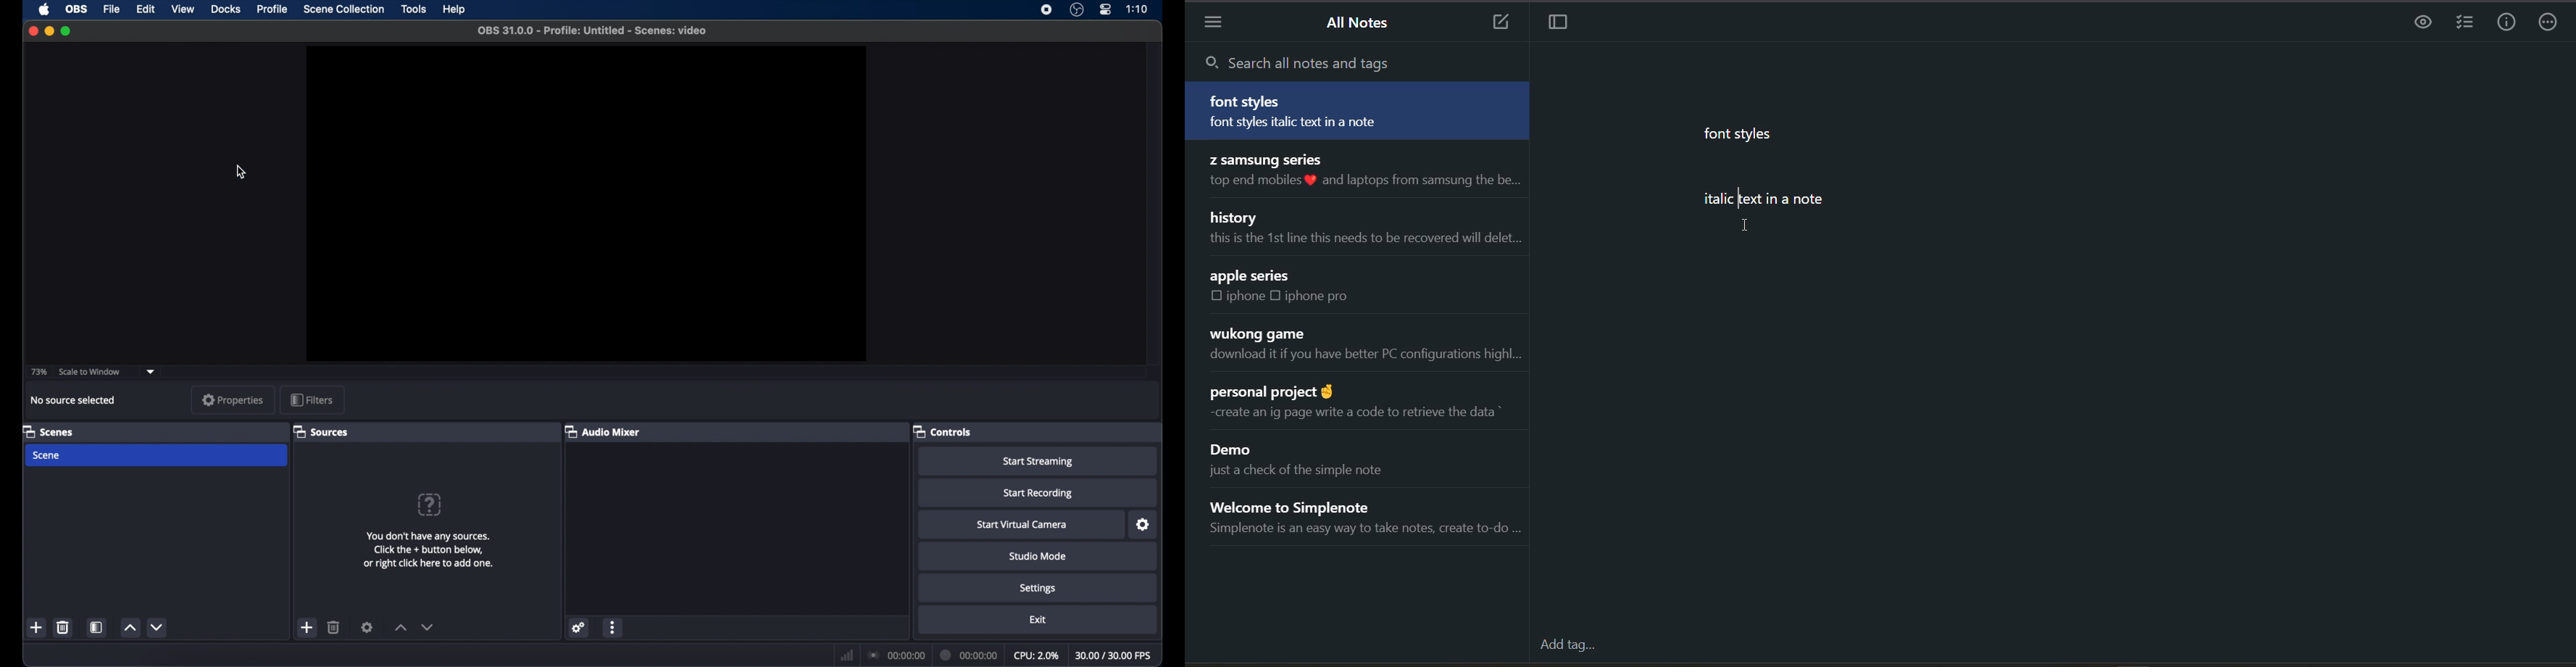 The height and width of the screenshot is (672, 2576). I want to click on file, so click(112, 9).